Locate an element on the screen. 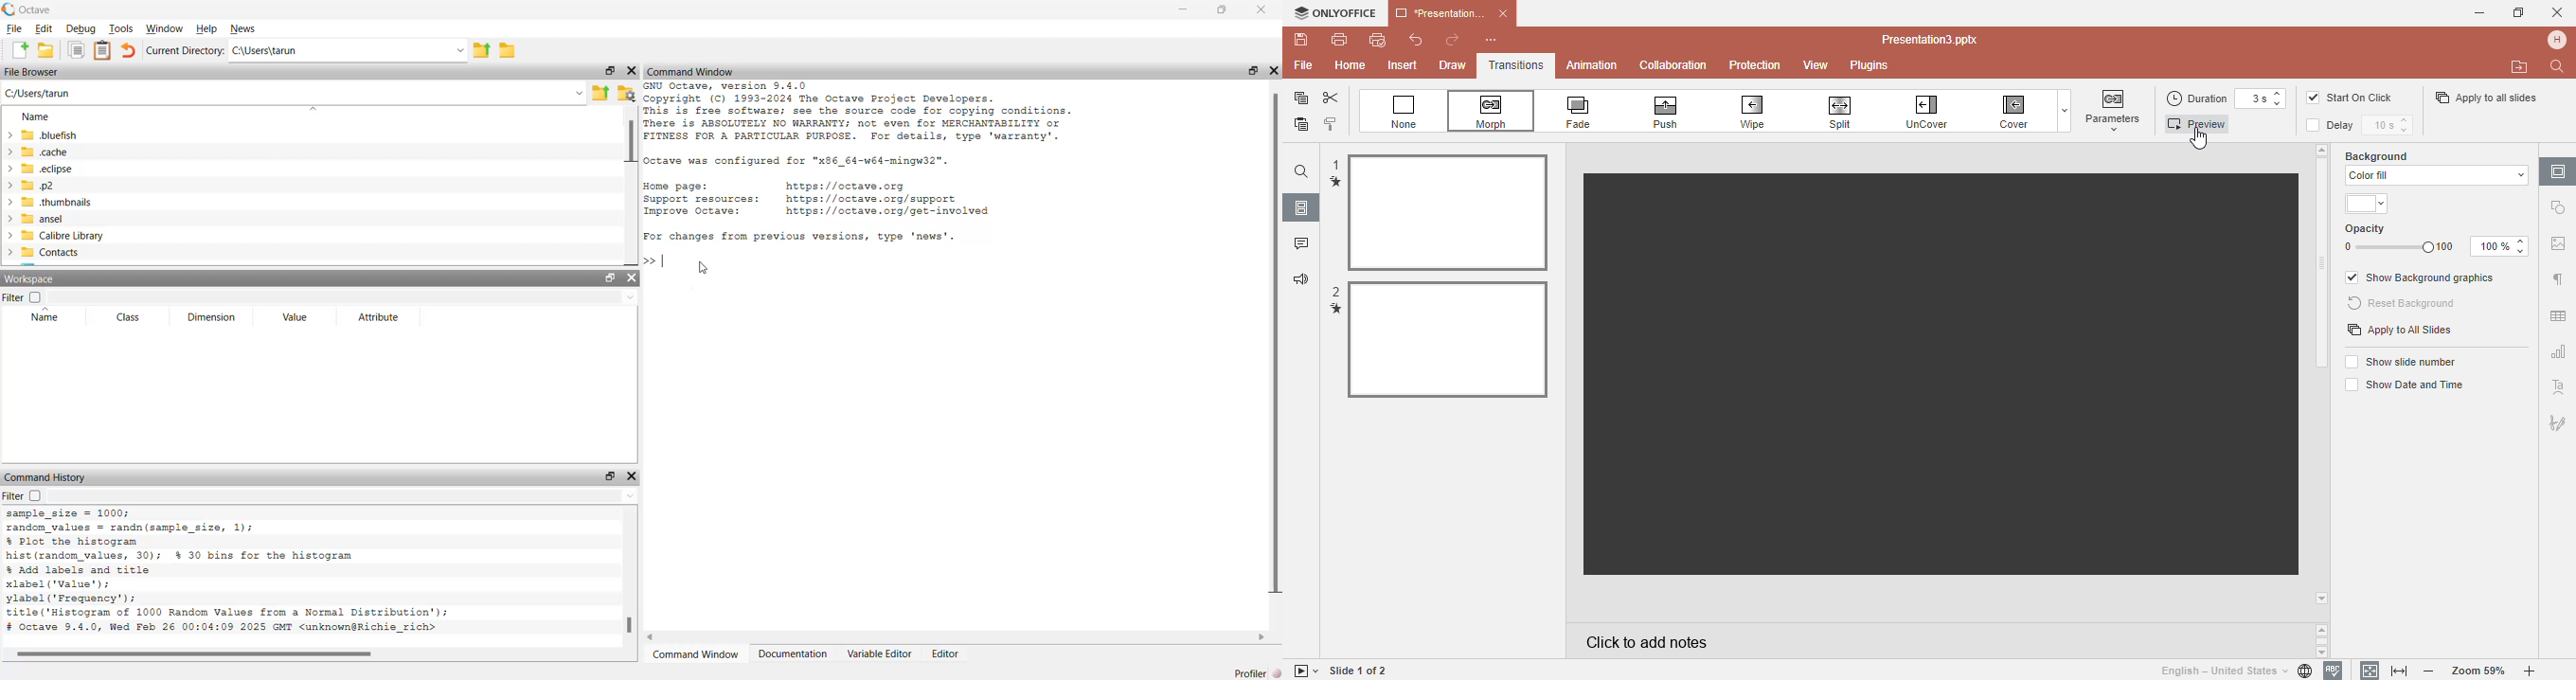  Scroll buttons is located at coordinates (2323, 640).